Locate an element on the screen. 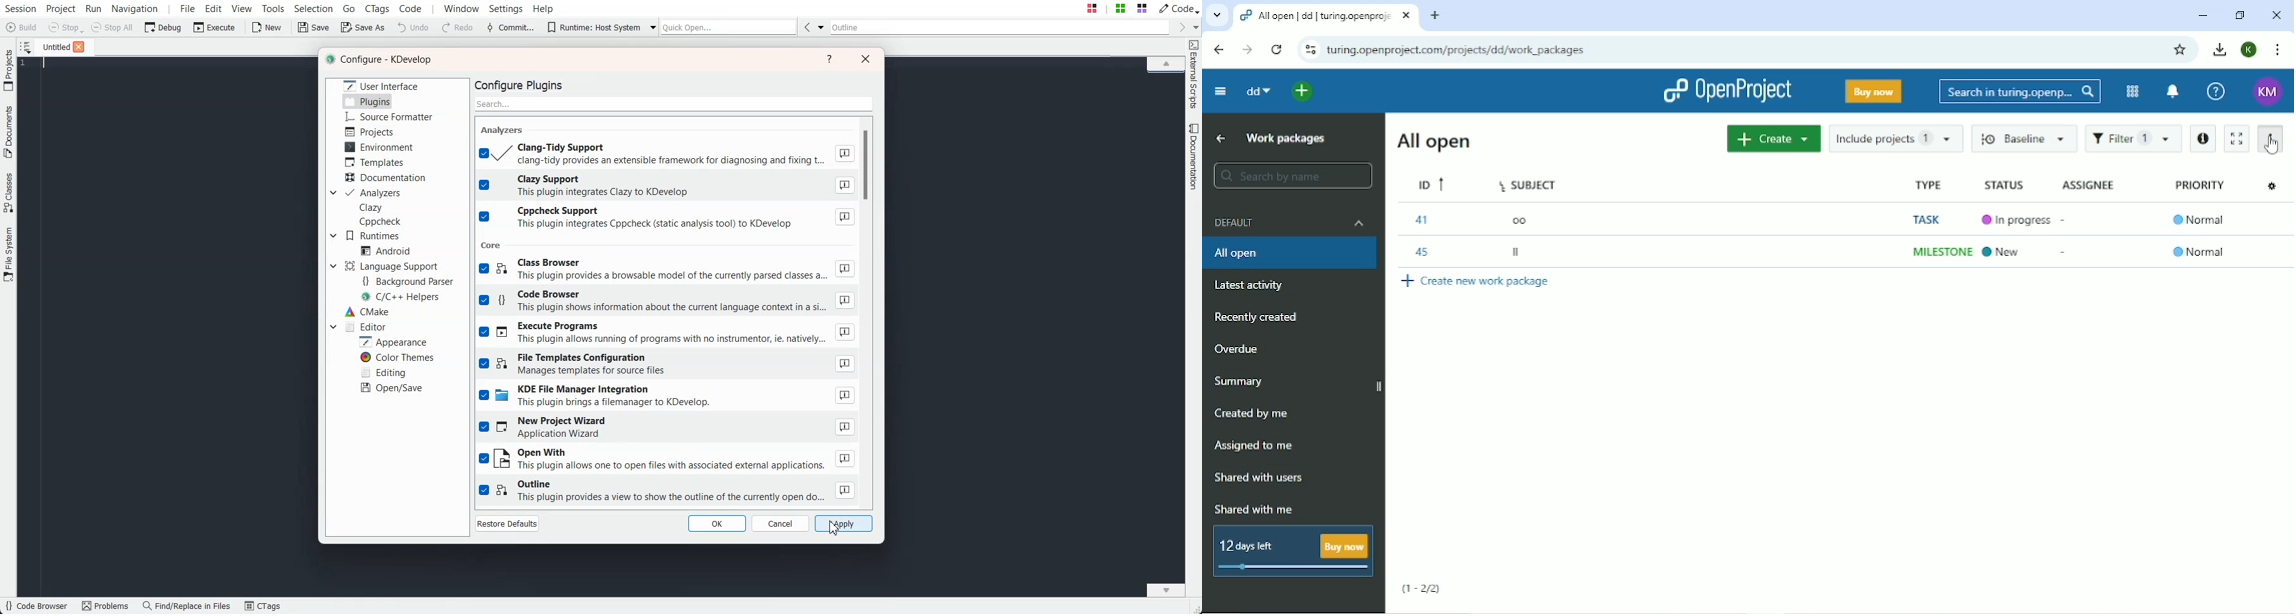 This screenshot has width=2296, height=616. View site information is located at coordinates (1310, 49).